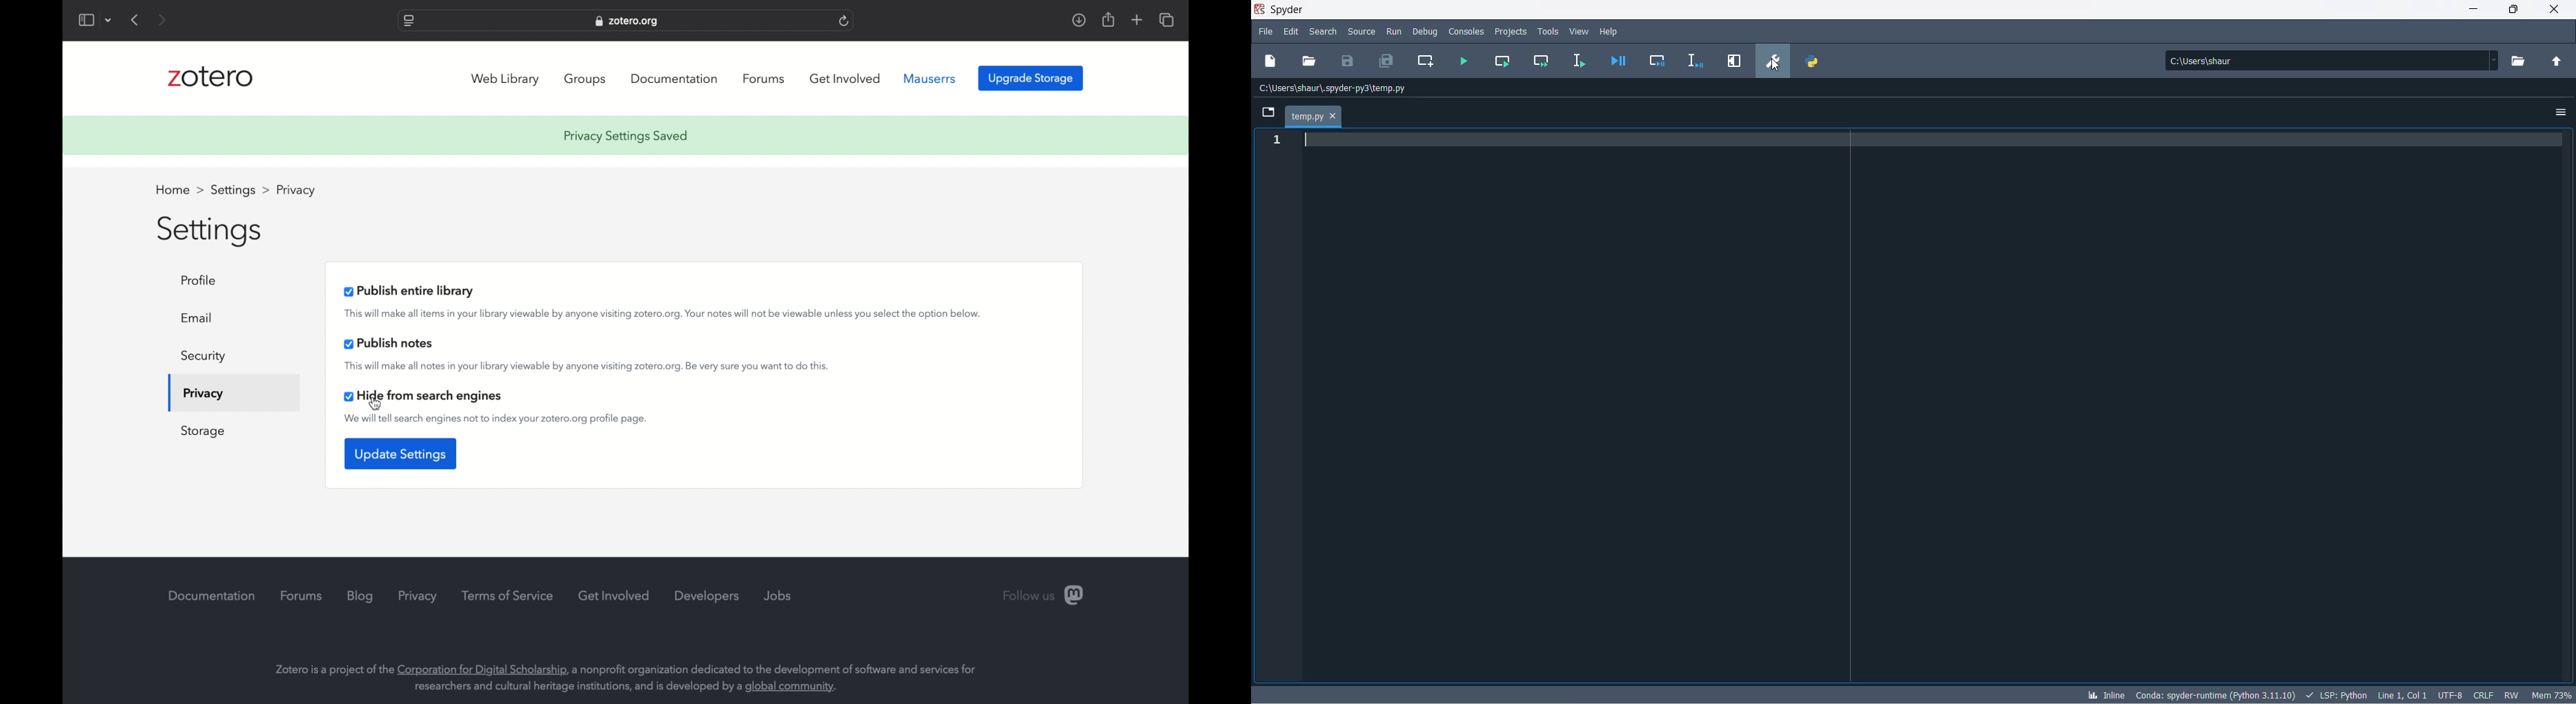 This screenshot has width=2576, height=728. What do you see at coordinates (1167, 20) in the screenshot?
I see `show tab overview` at bounding box center [1167, 20].